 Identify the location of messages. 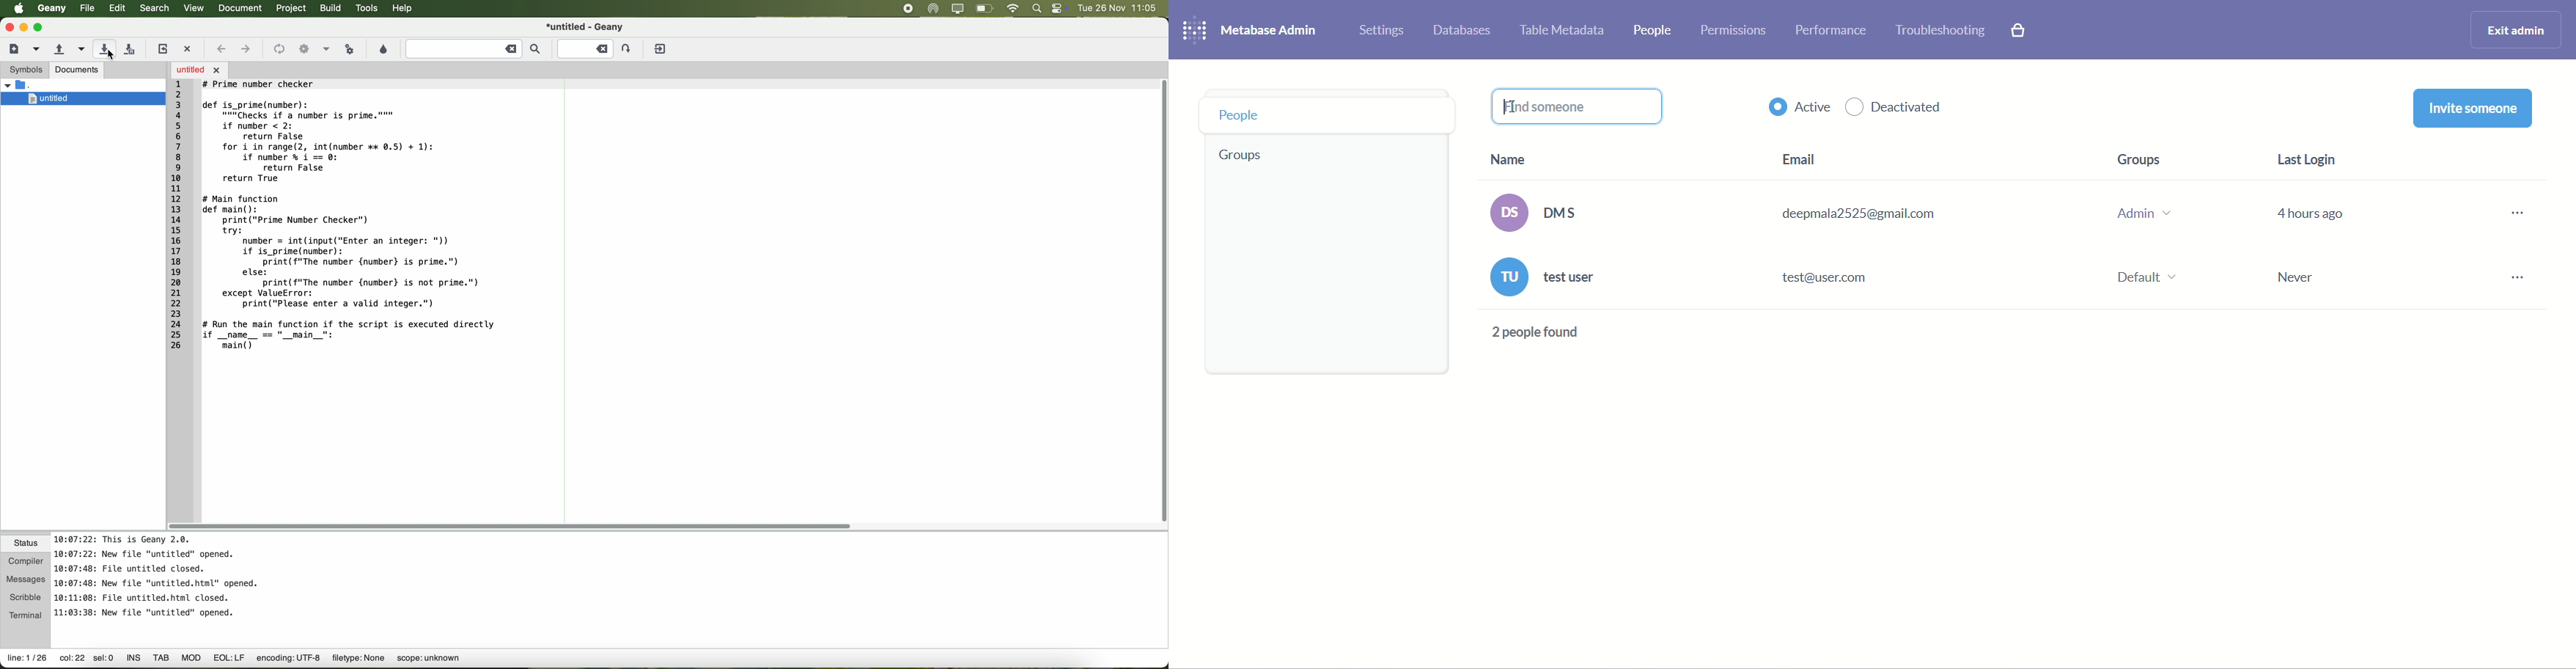
(26, 577).